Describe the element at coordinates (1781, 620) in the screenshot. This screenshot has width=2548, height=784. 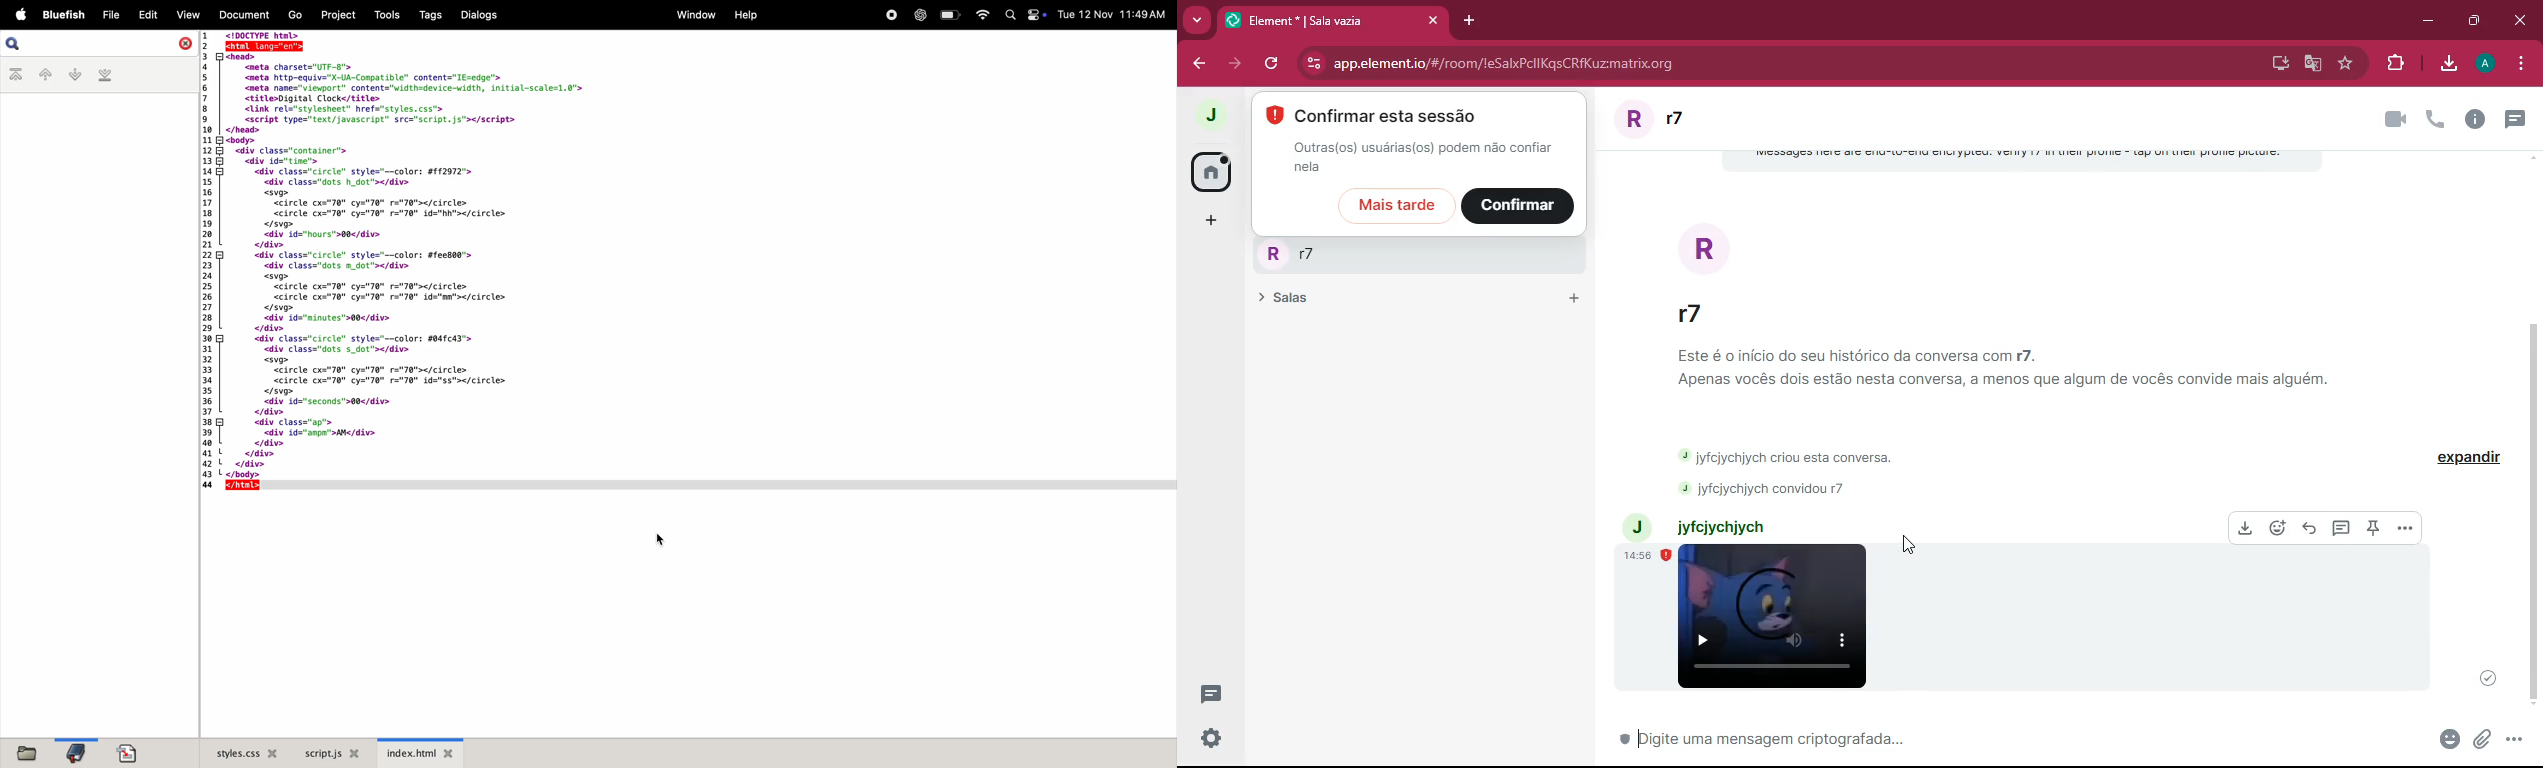
I see `video` at that location.